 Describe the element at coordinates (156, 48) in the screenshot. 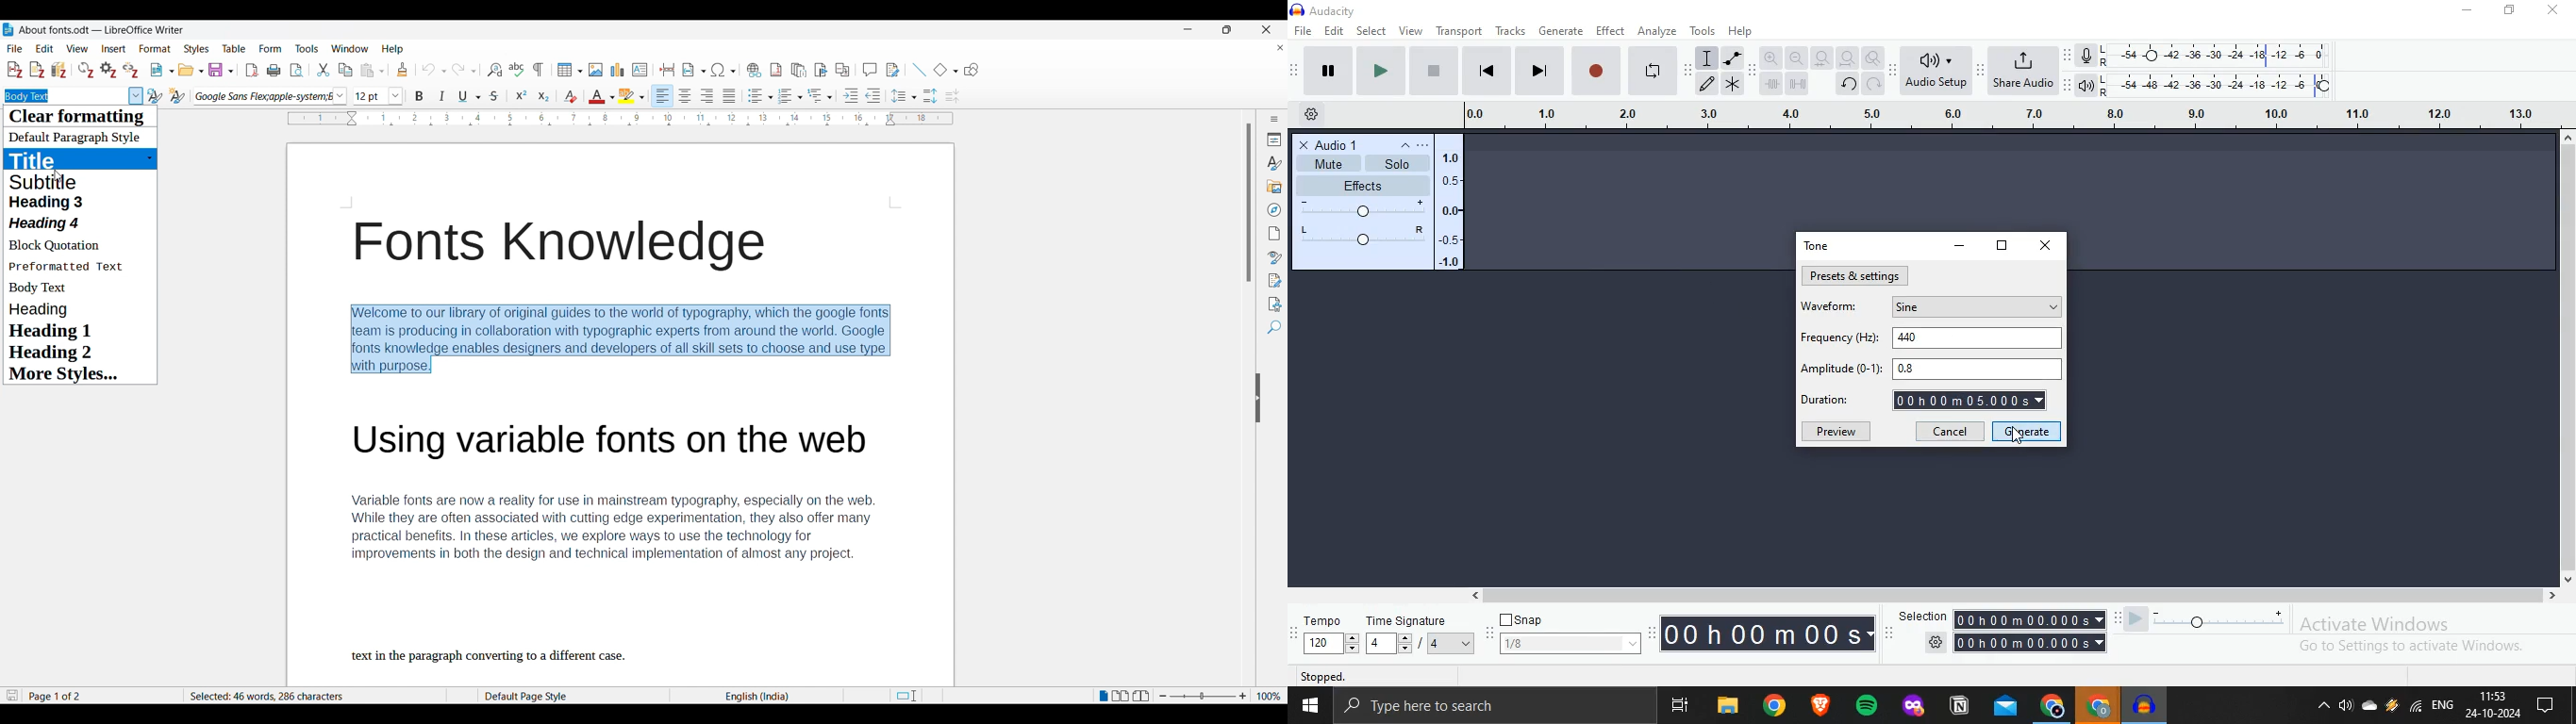

I see `Format menu` at that location.